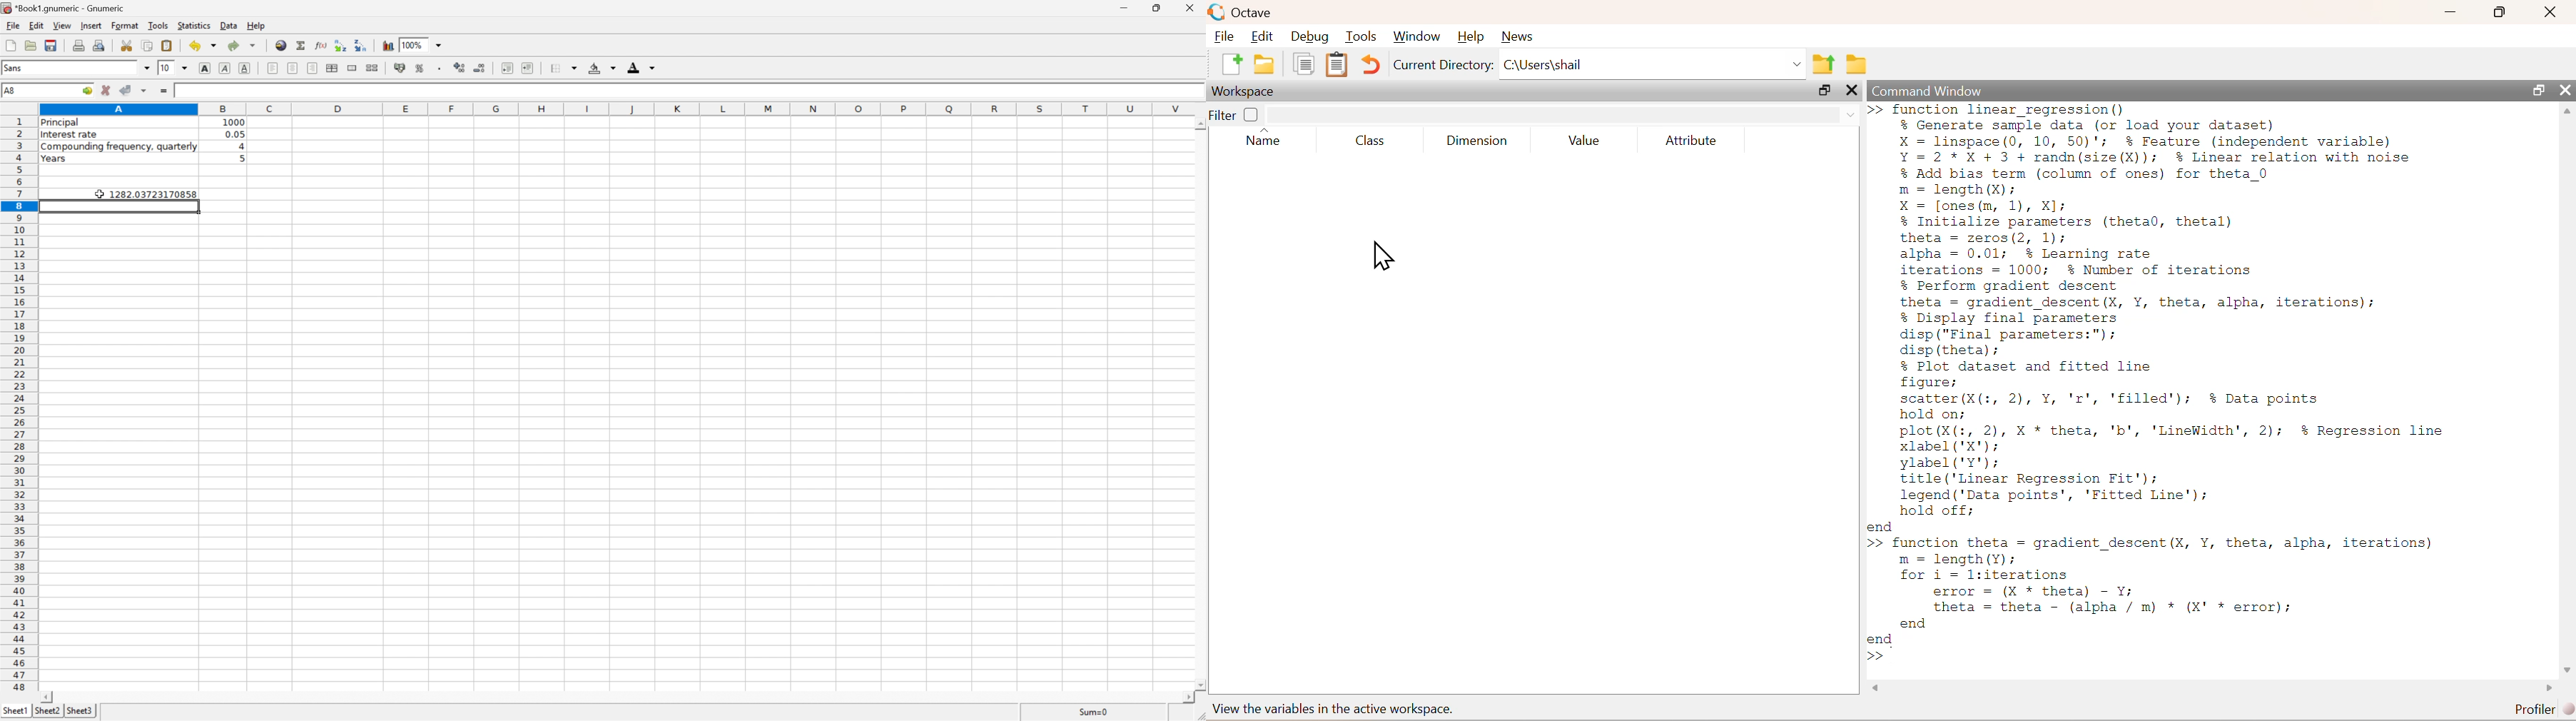 The height and width of the screenshot is (728, 2576). I want to click on format selection as percentage, so click(420, 68).